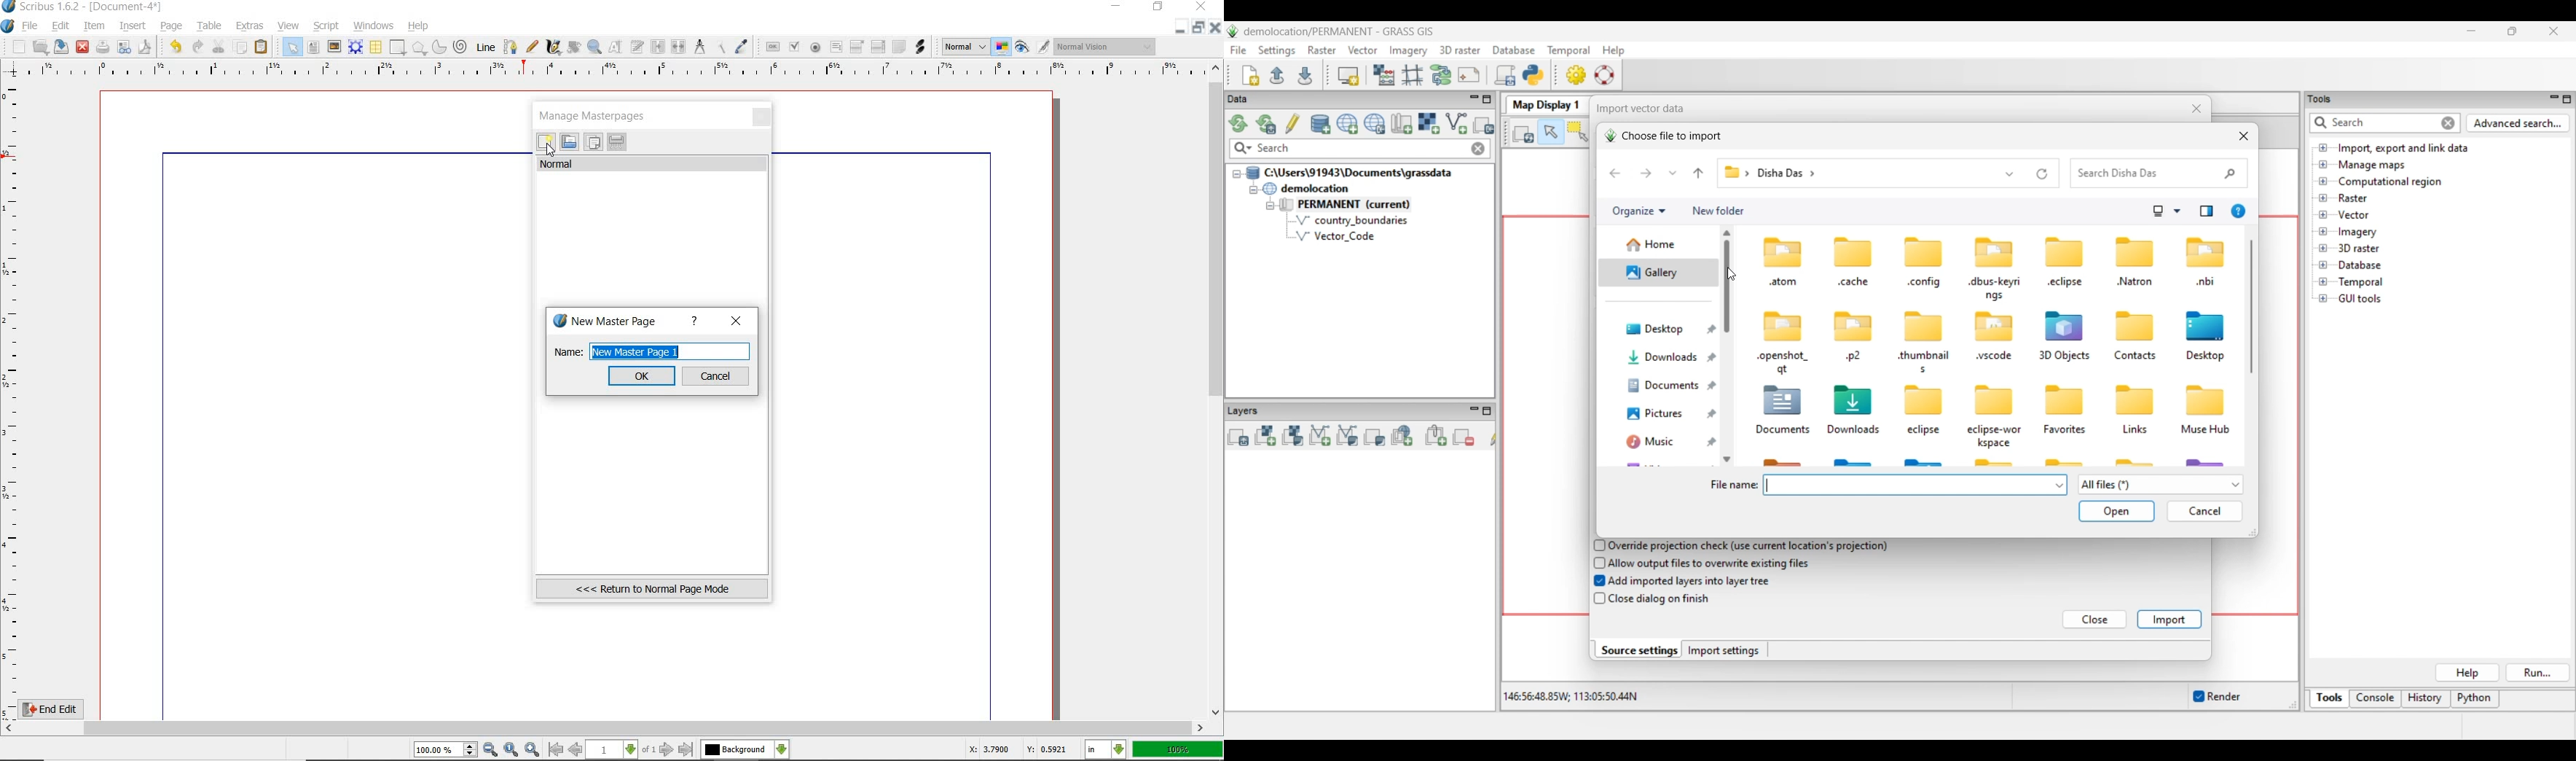 The width and height of the screenshot is (2576, 784). I want to click on freehand line, so click(530, 47).